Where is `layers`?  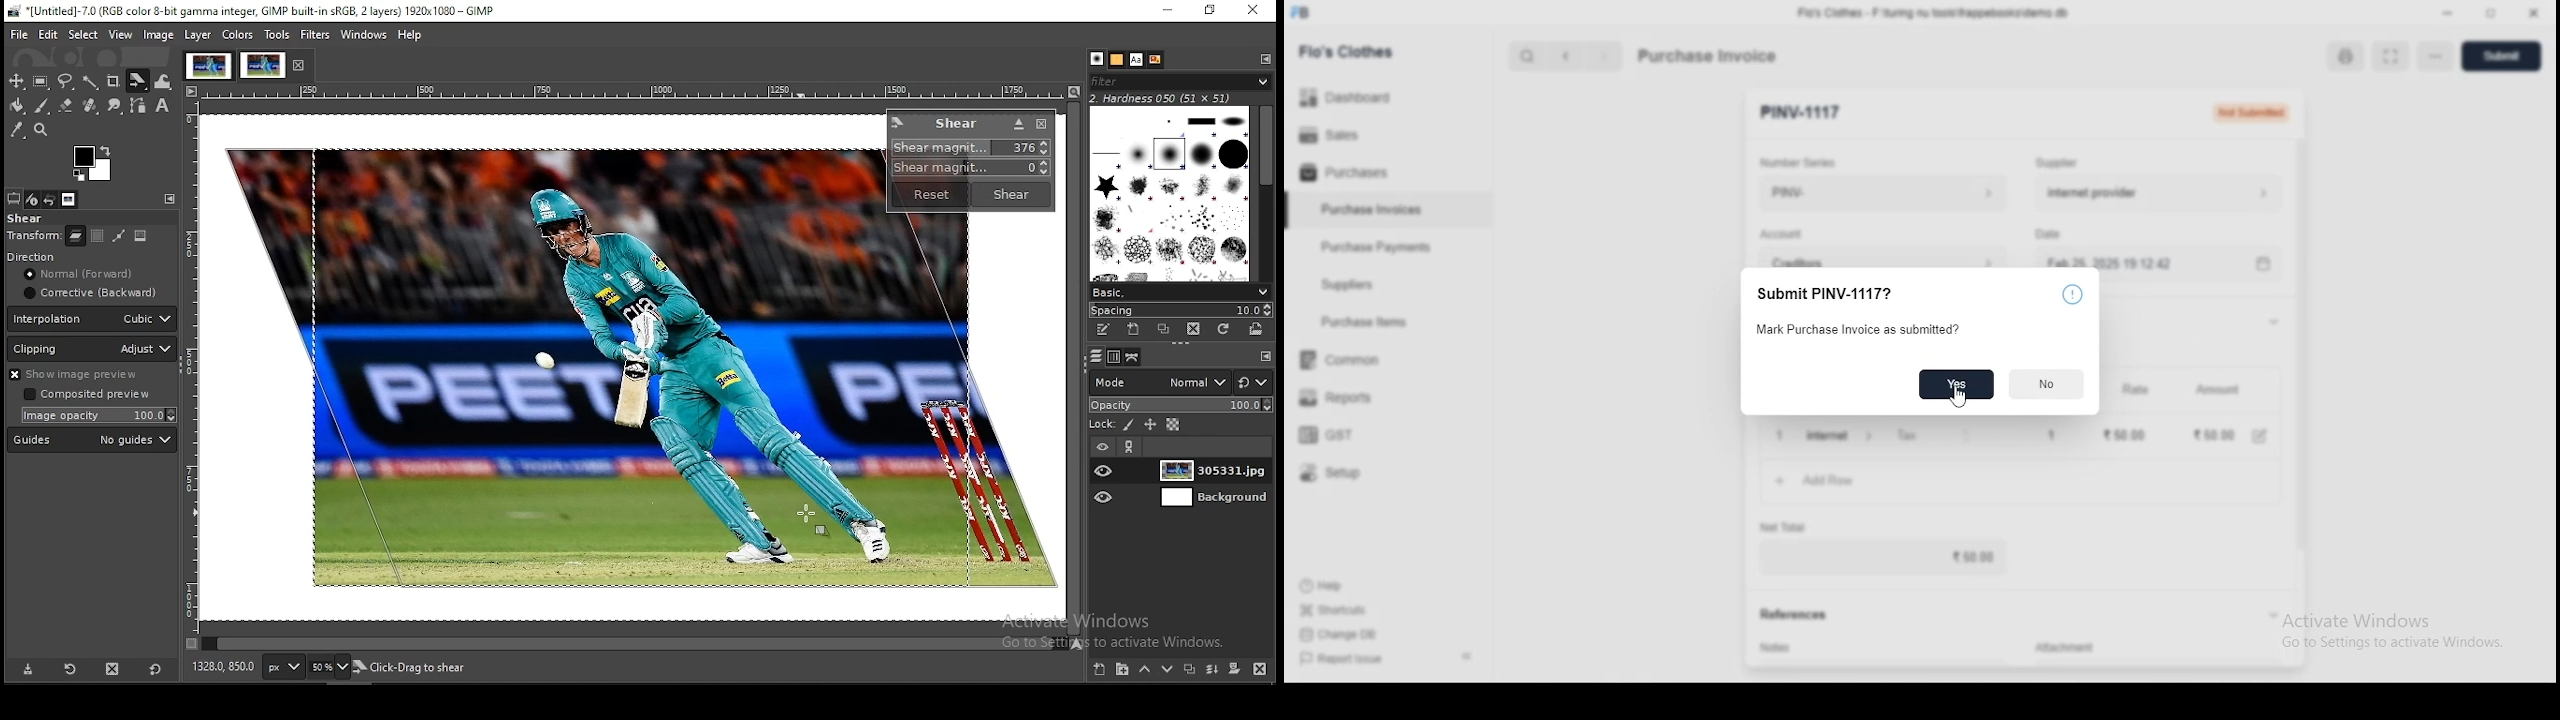 layers is located at coordinates (1133, 357).